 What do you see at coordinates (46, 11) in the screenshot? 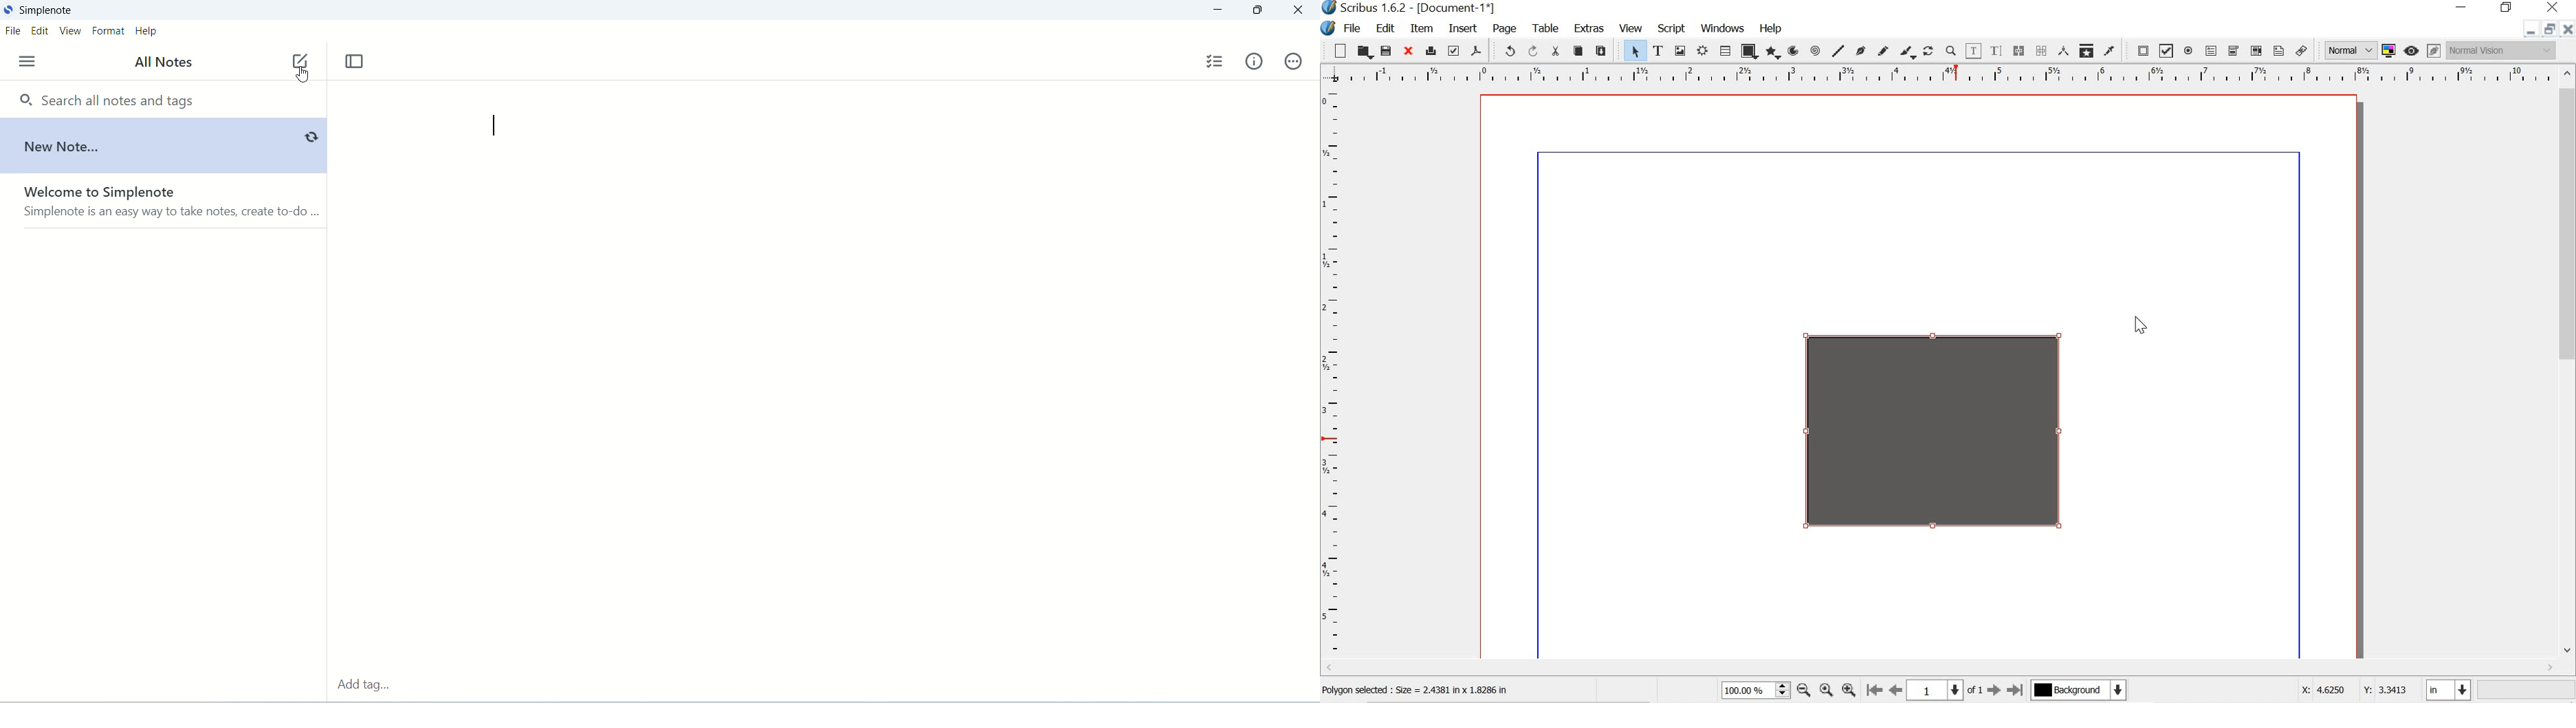
I see `Simplenote` at bounding box center [46, 11].